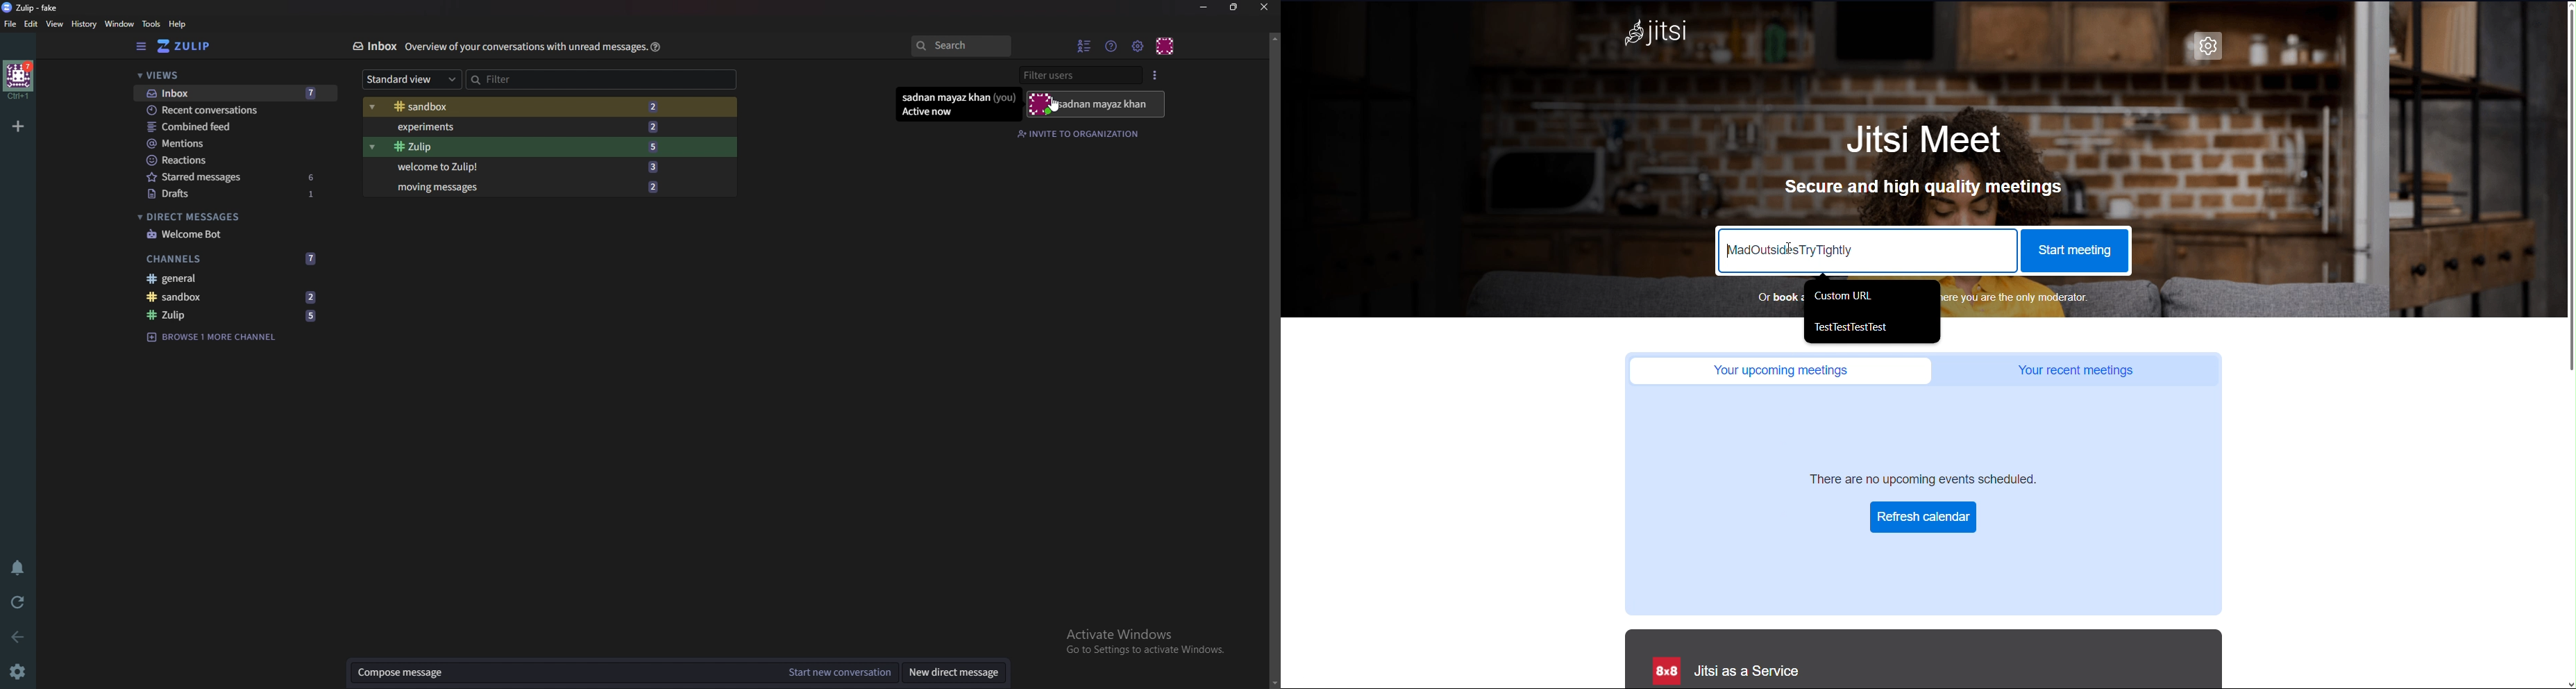 This screenshot has width=2576, height=700. Describe the element at coordinates (83, 25) in the screenshot. I see `History` at that location.